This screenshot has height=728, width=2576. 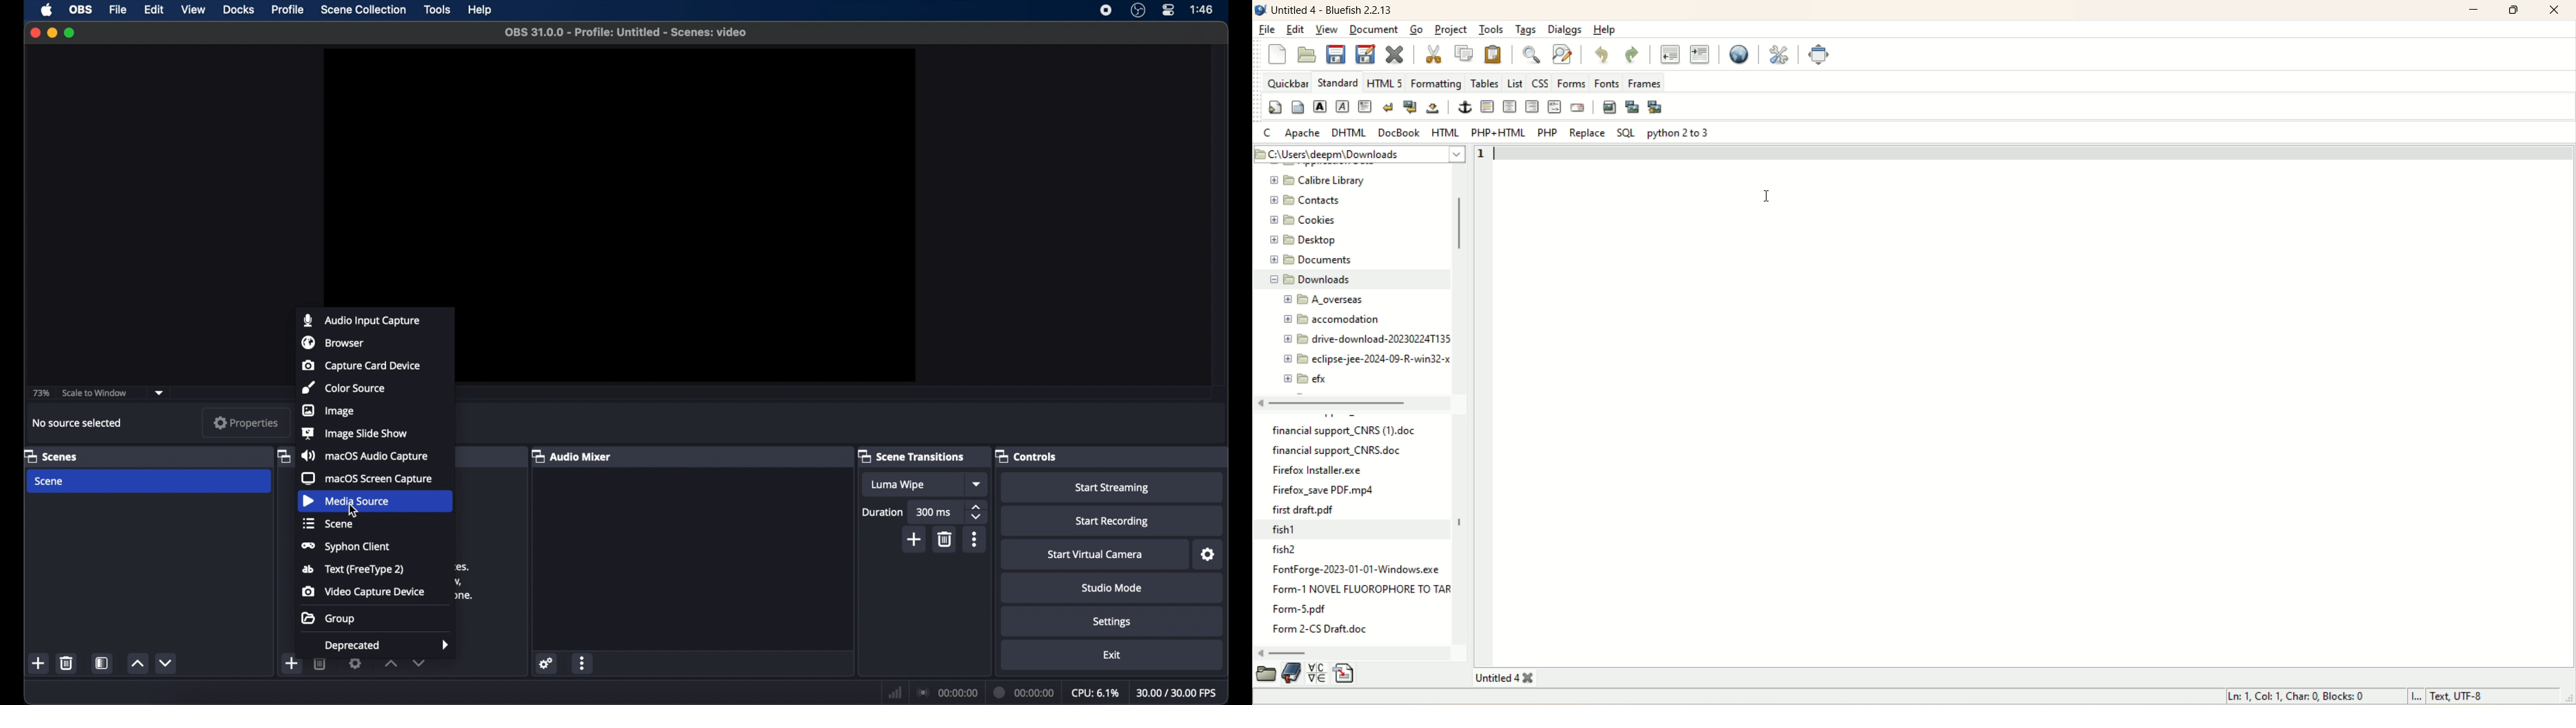 What do you see at coordinates (1026, 457) in the screenshot?
I see `controls` at bounding box center [1026, 457].